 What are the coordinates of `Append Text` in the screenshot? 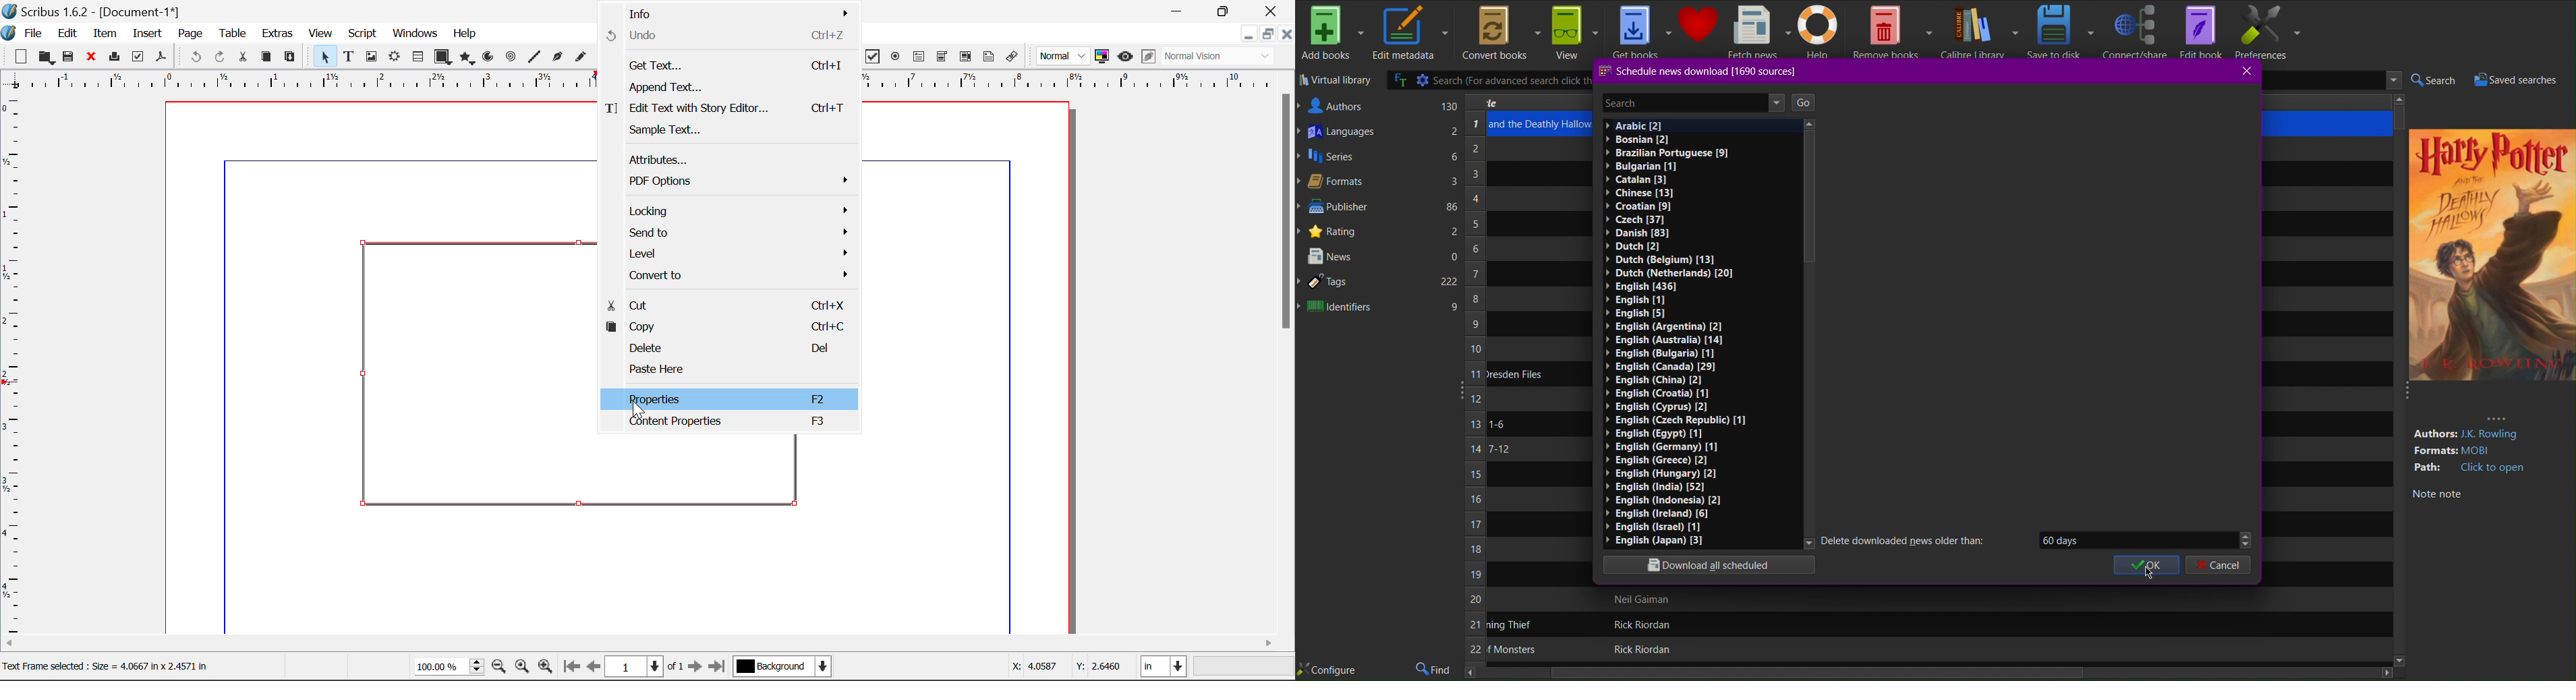 It's located at (729, 87).